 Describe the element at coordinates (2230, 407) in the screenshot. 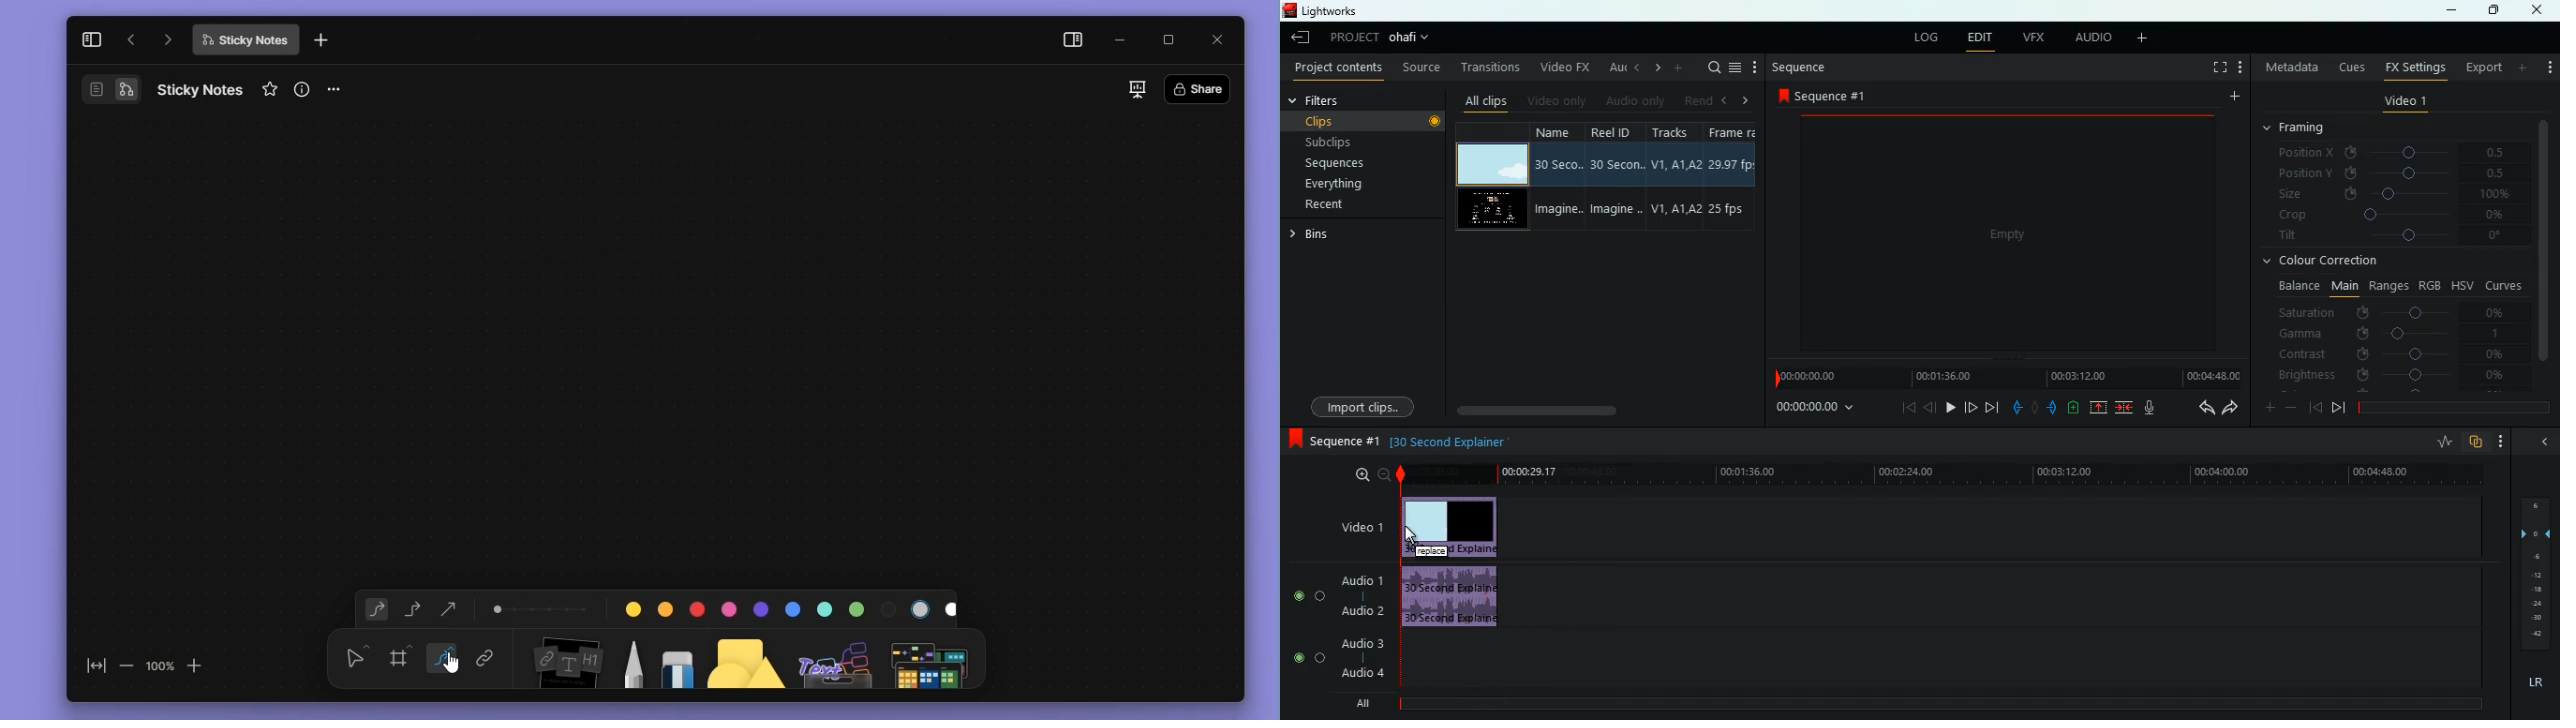

I see `forward` at that location.